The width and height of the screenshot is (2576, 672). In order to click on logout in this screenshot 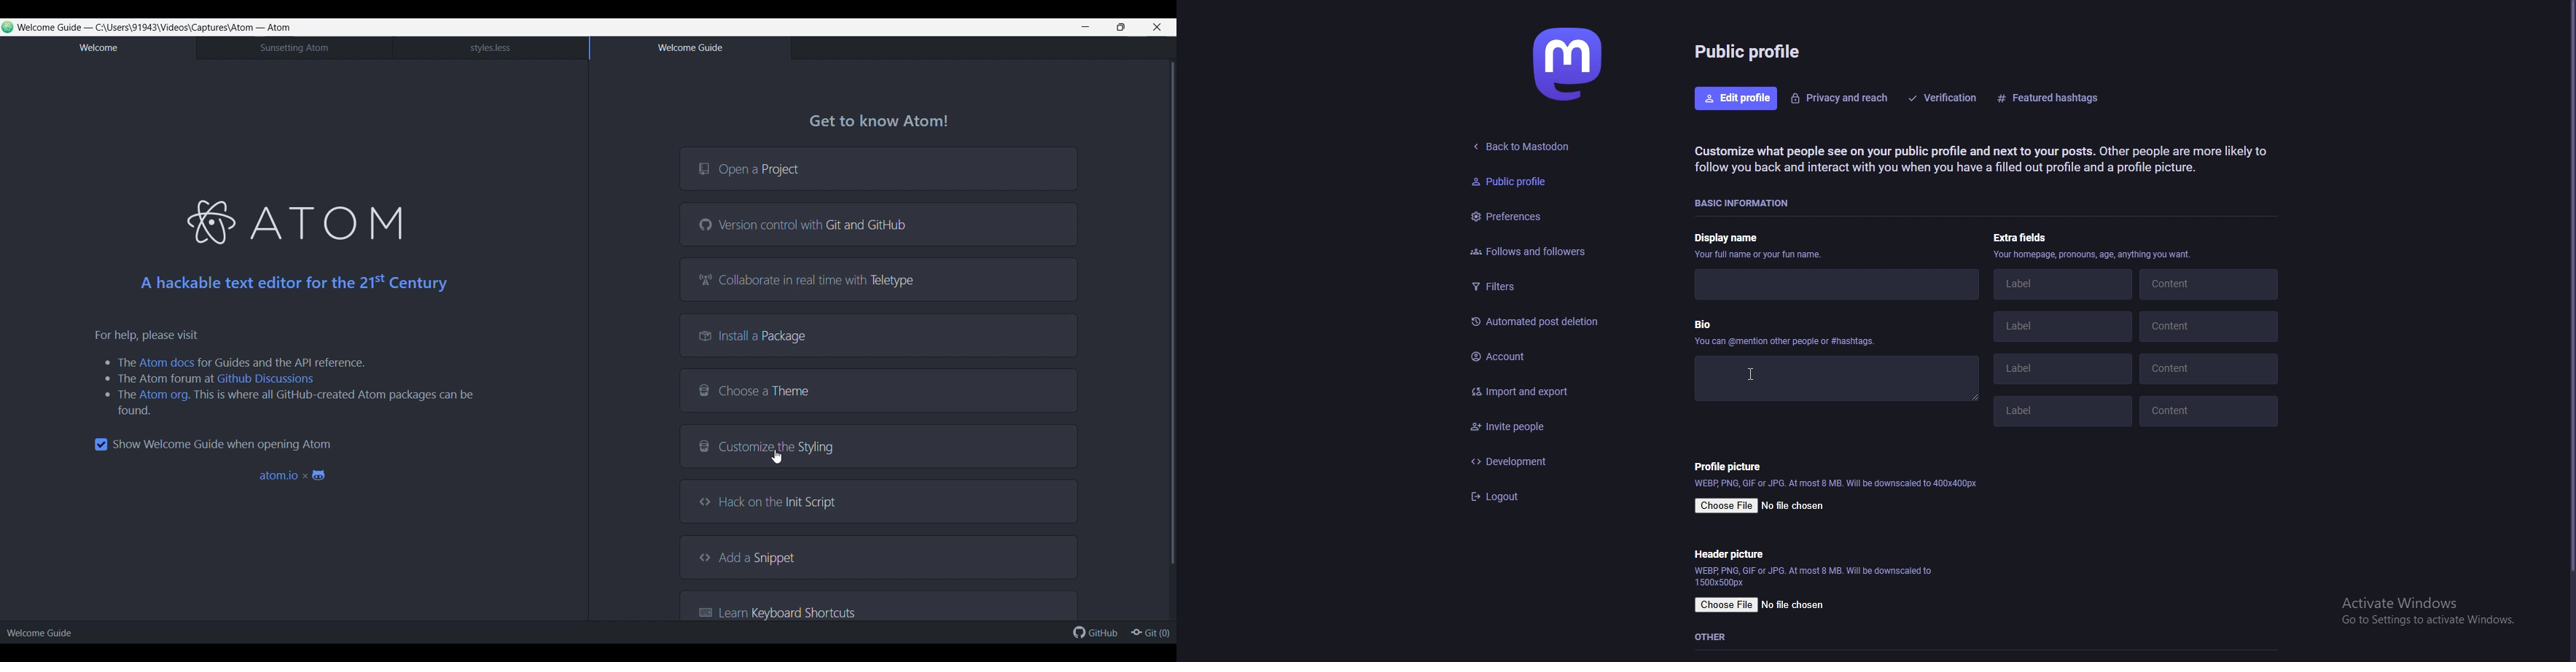, I will do `click(1537, 497)`.